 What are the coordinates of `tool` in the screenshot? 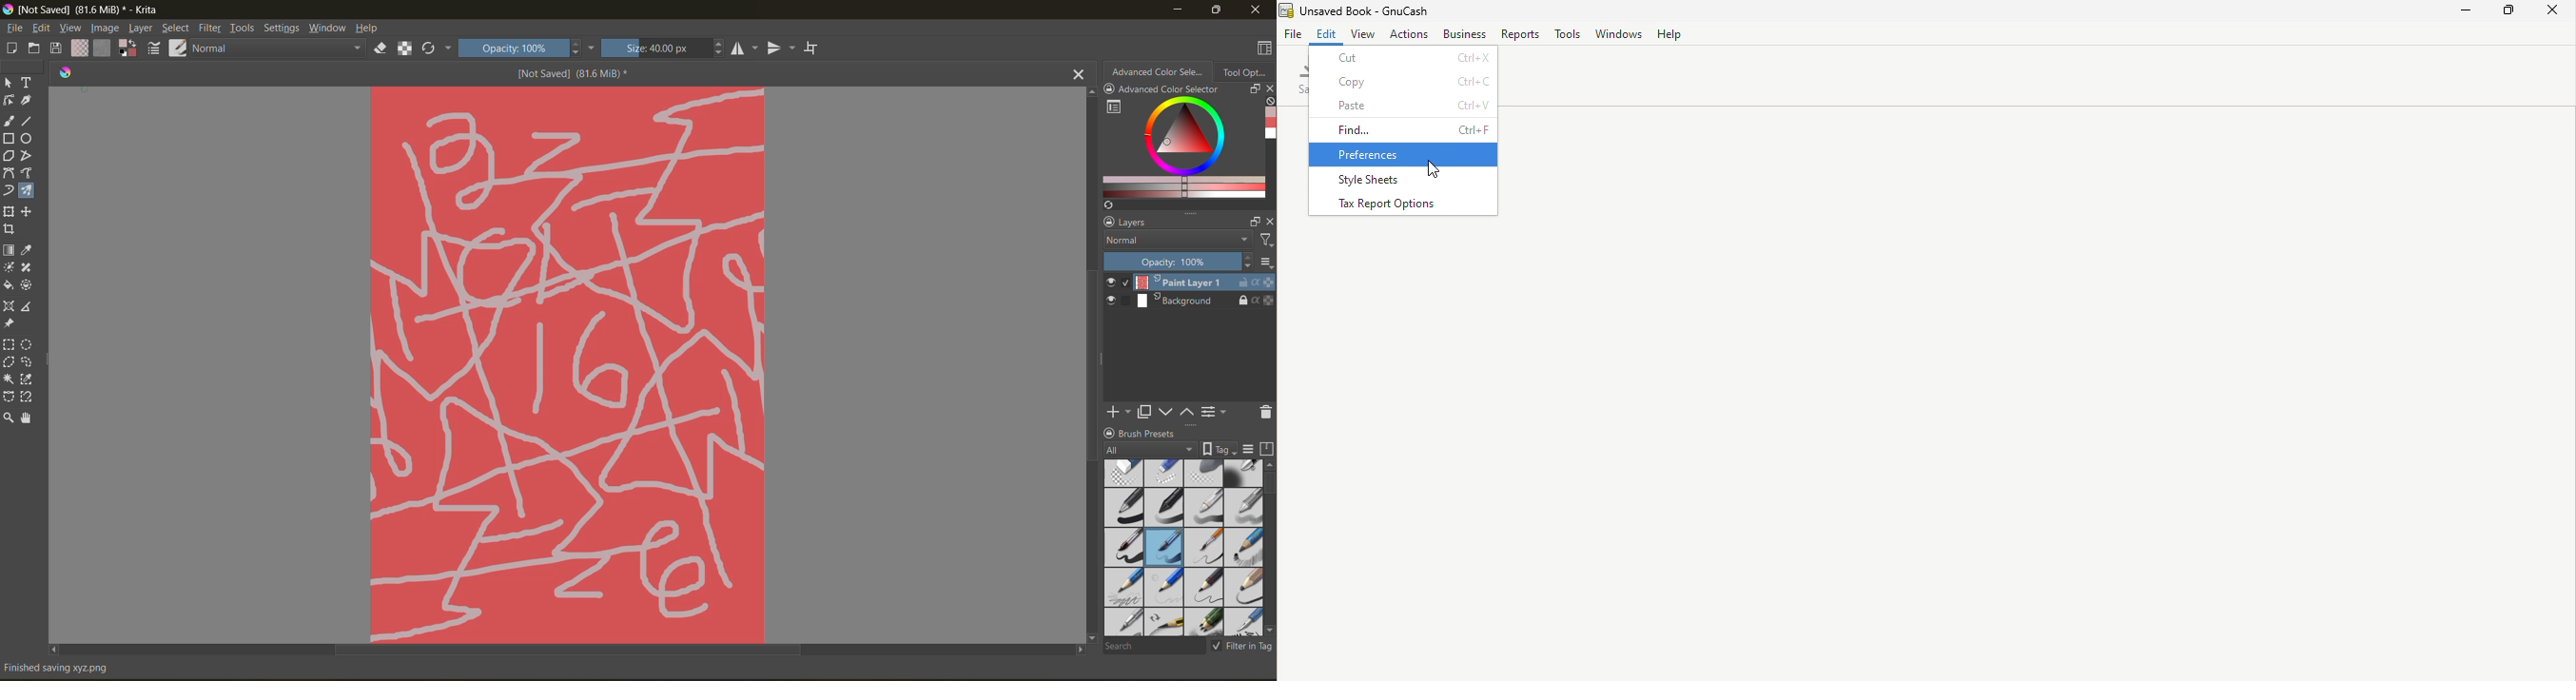 It's located at (29, 173).